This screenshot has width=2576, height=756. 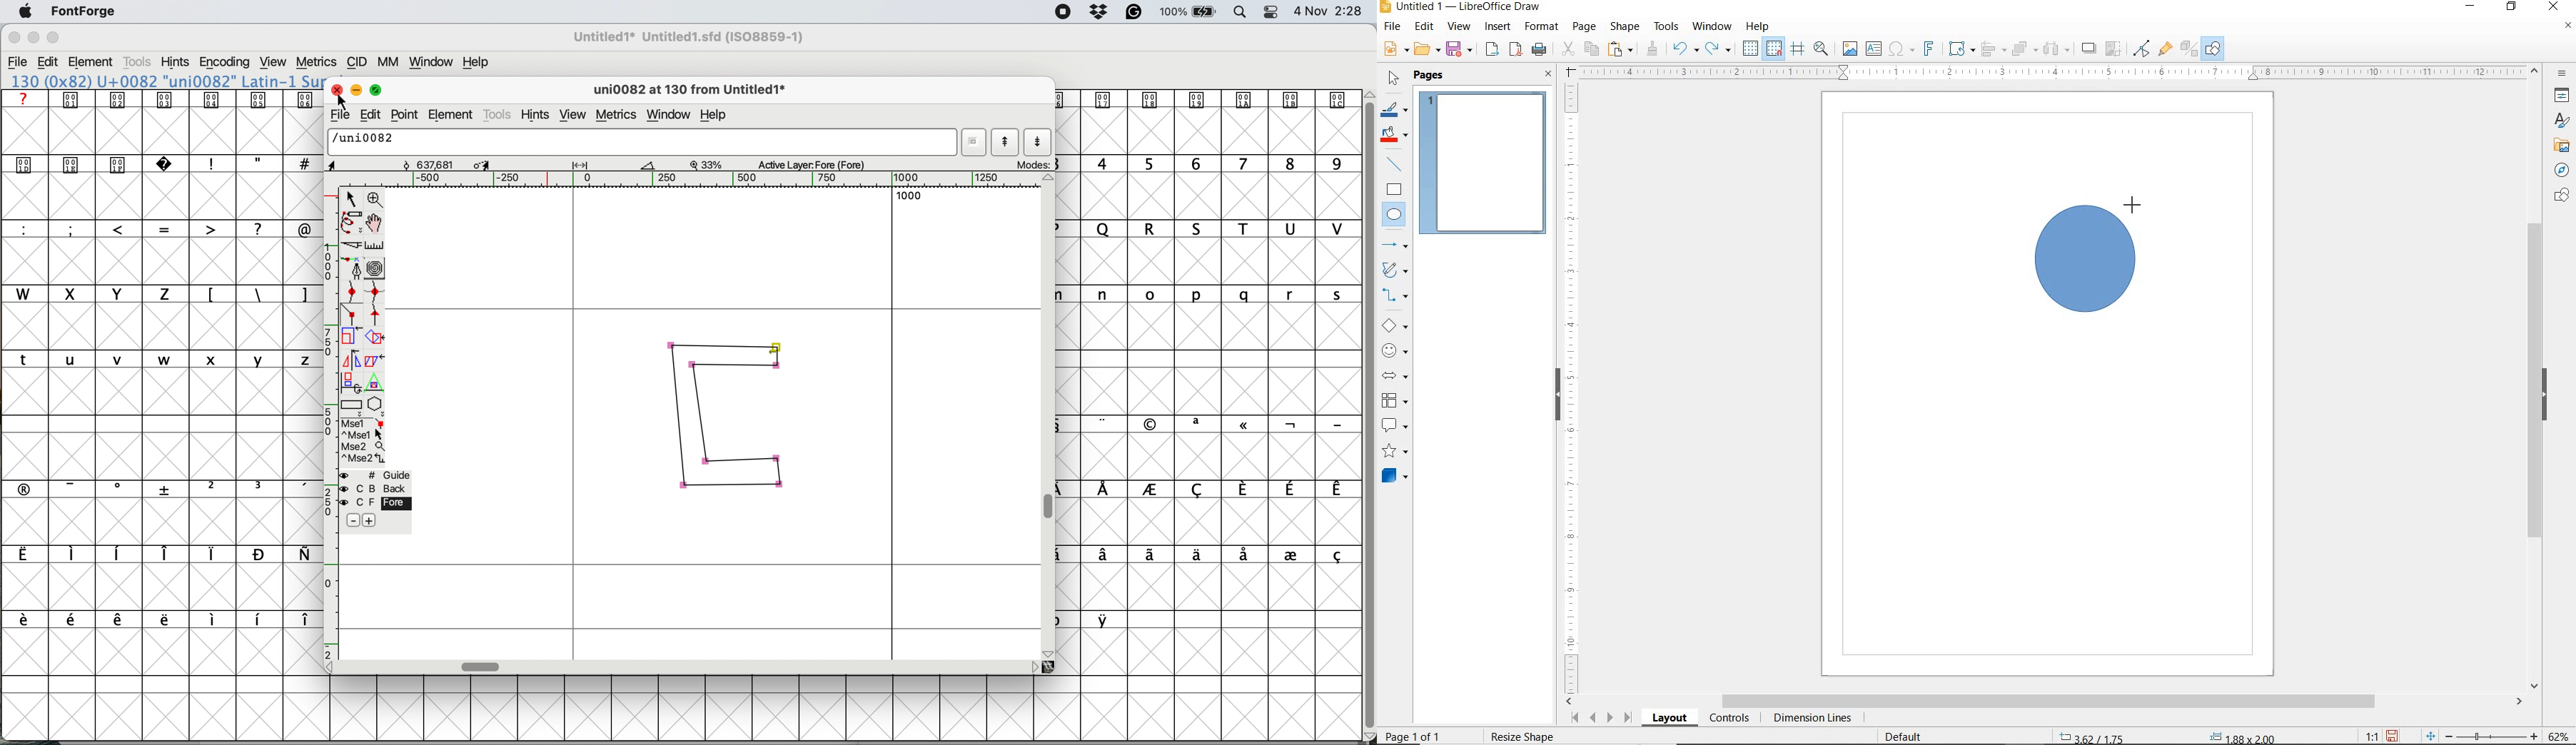 What do you see at coordinates (1652, 49) in the screenshot?
I see `CLONE FORMATTING` at bounding box center [1652, 49].